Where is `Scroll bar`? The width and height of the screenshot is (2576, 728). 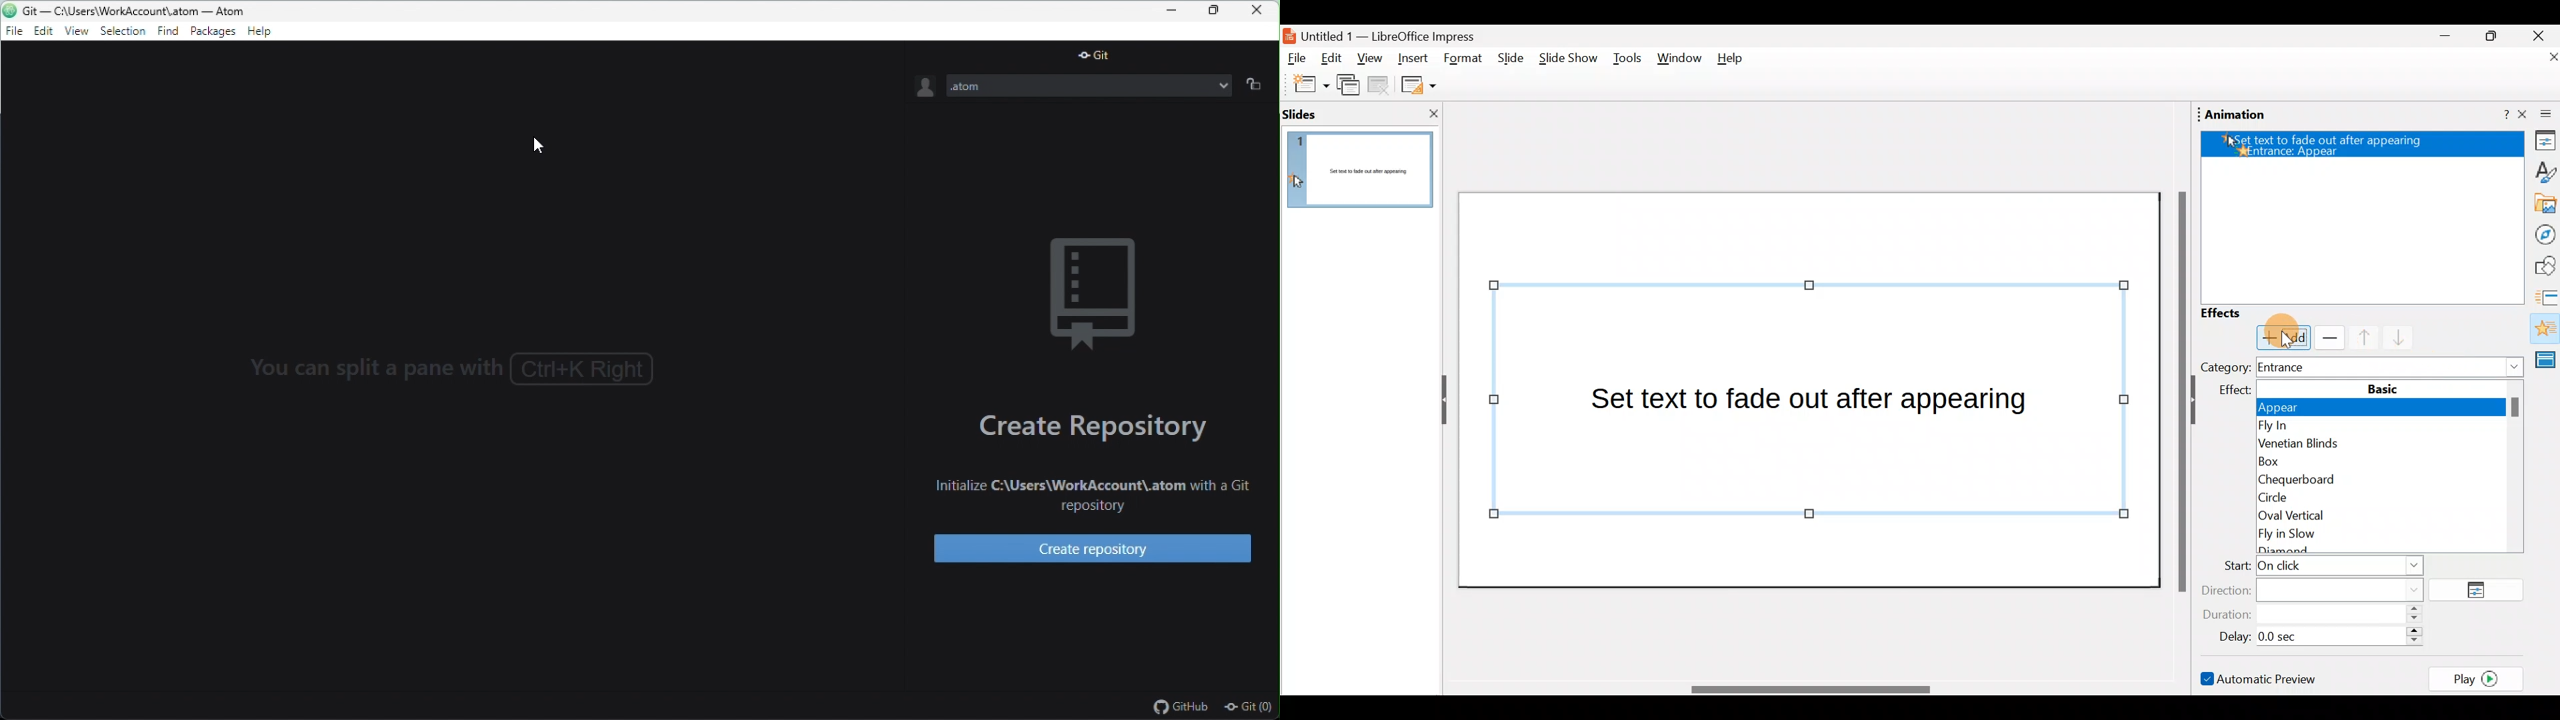
Scroll bar is located at coordinates (2179, 391).